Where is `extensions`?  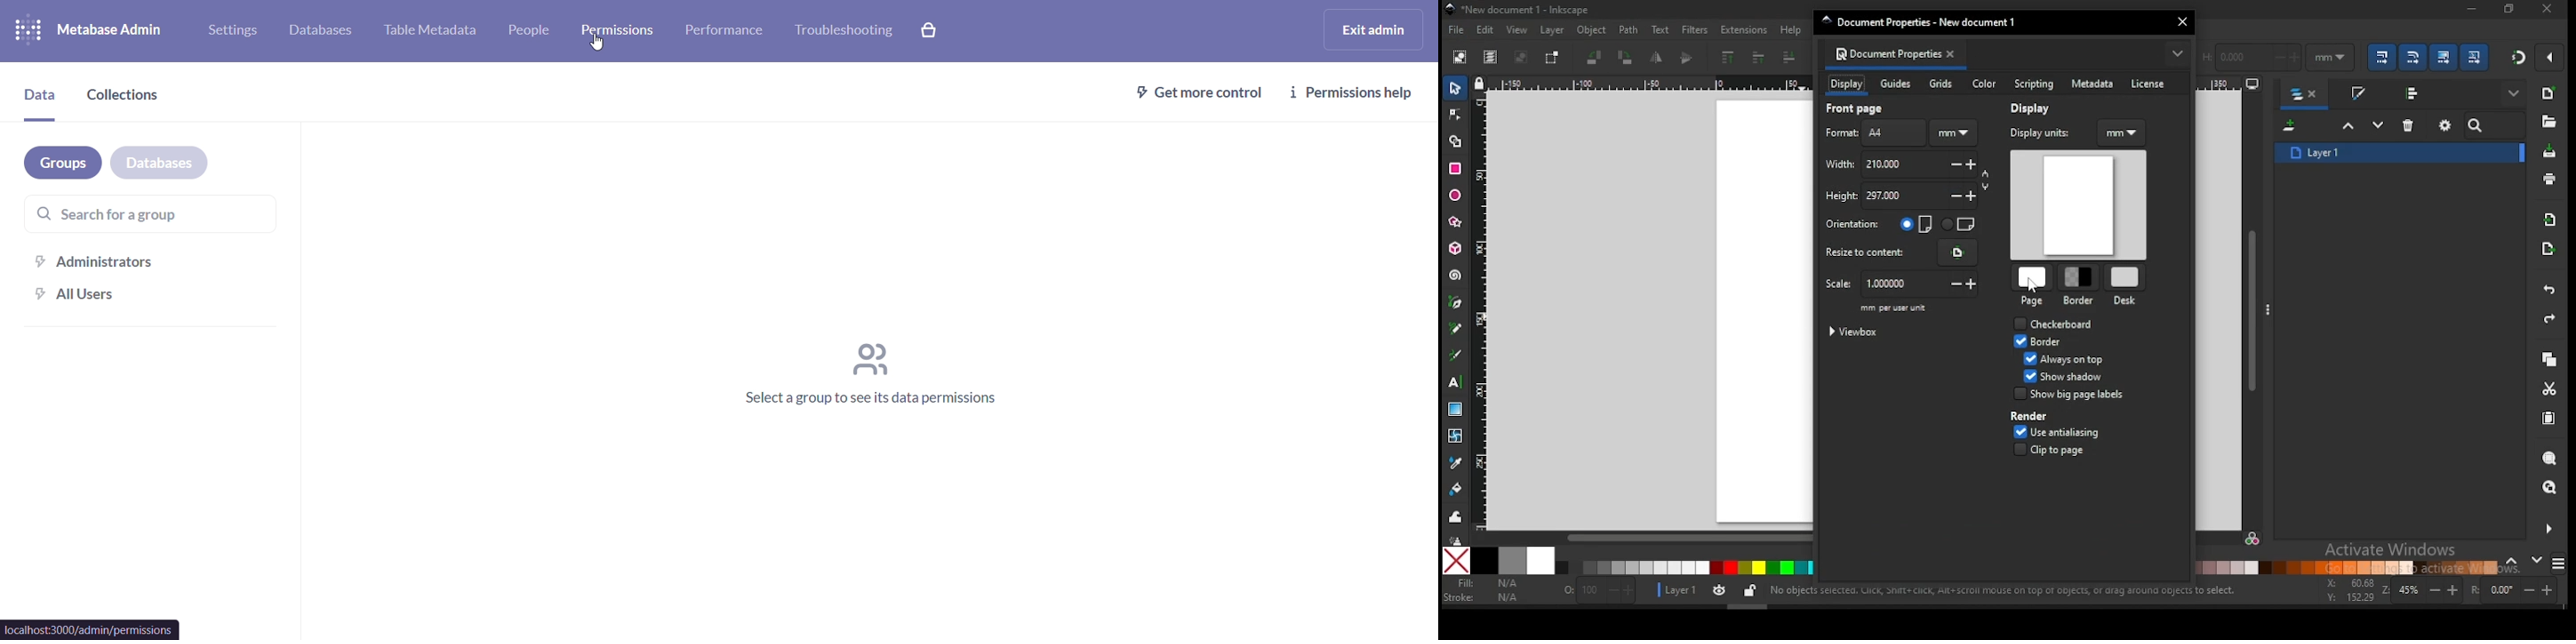 extensions is located at coordinates (1744, 30).